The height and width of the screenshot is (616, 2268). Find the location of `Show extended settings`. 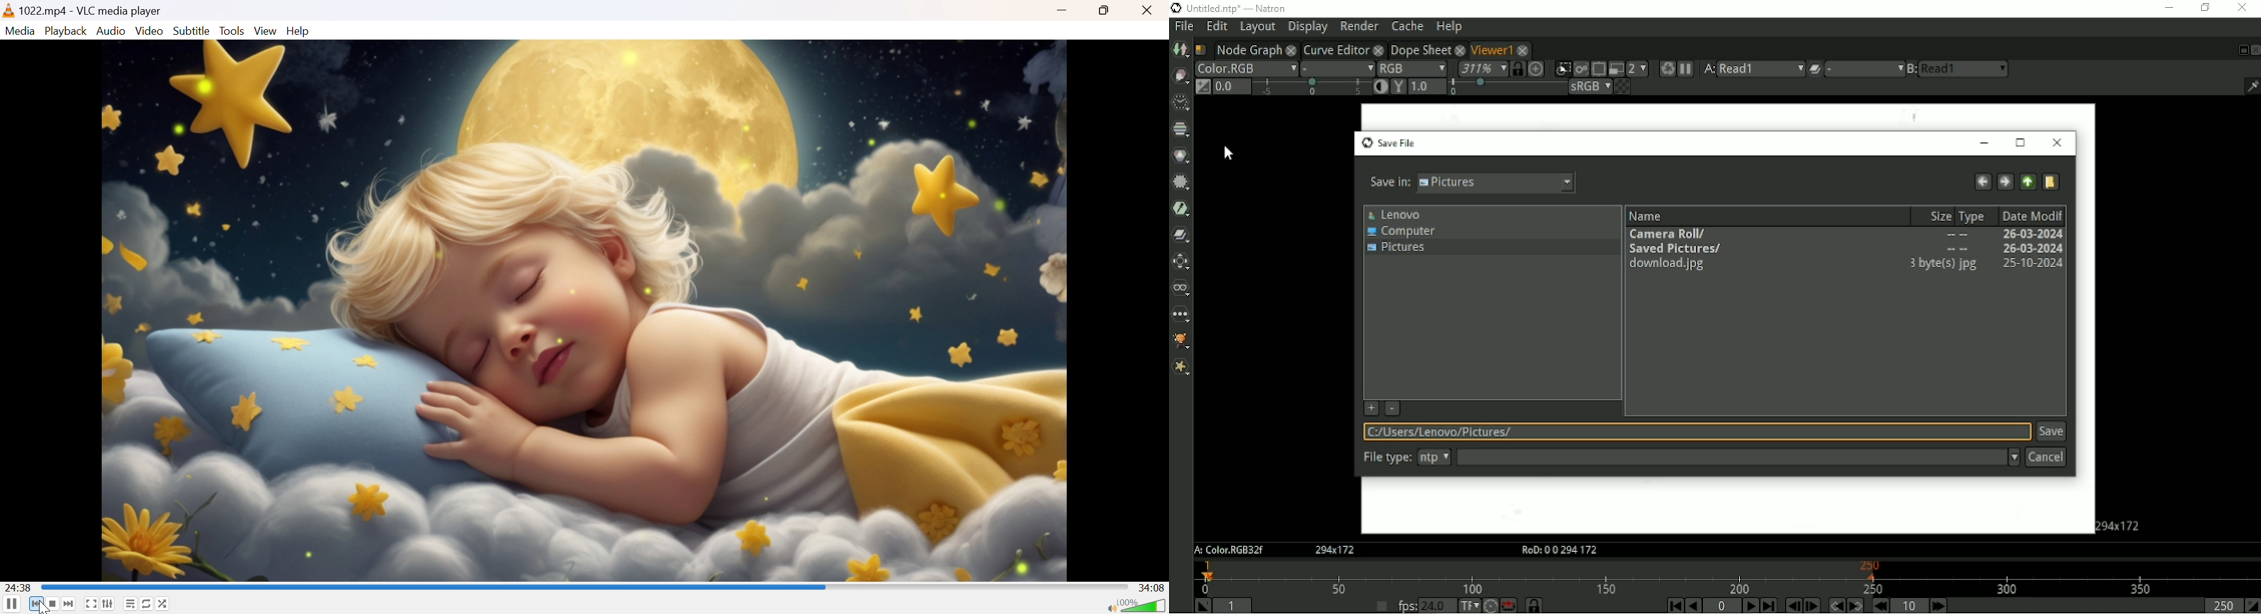

Show extended settings is located at coordinates (108, 604).